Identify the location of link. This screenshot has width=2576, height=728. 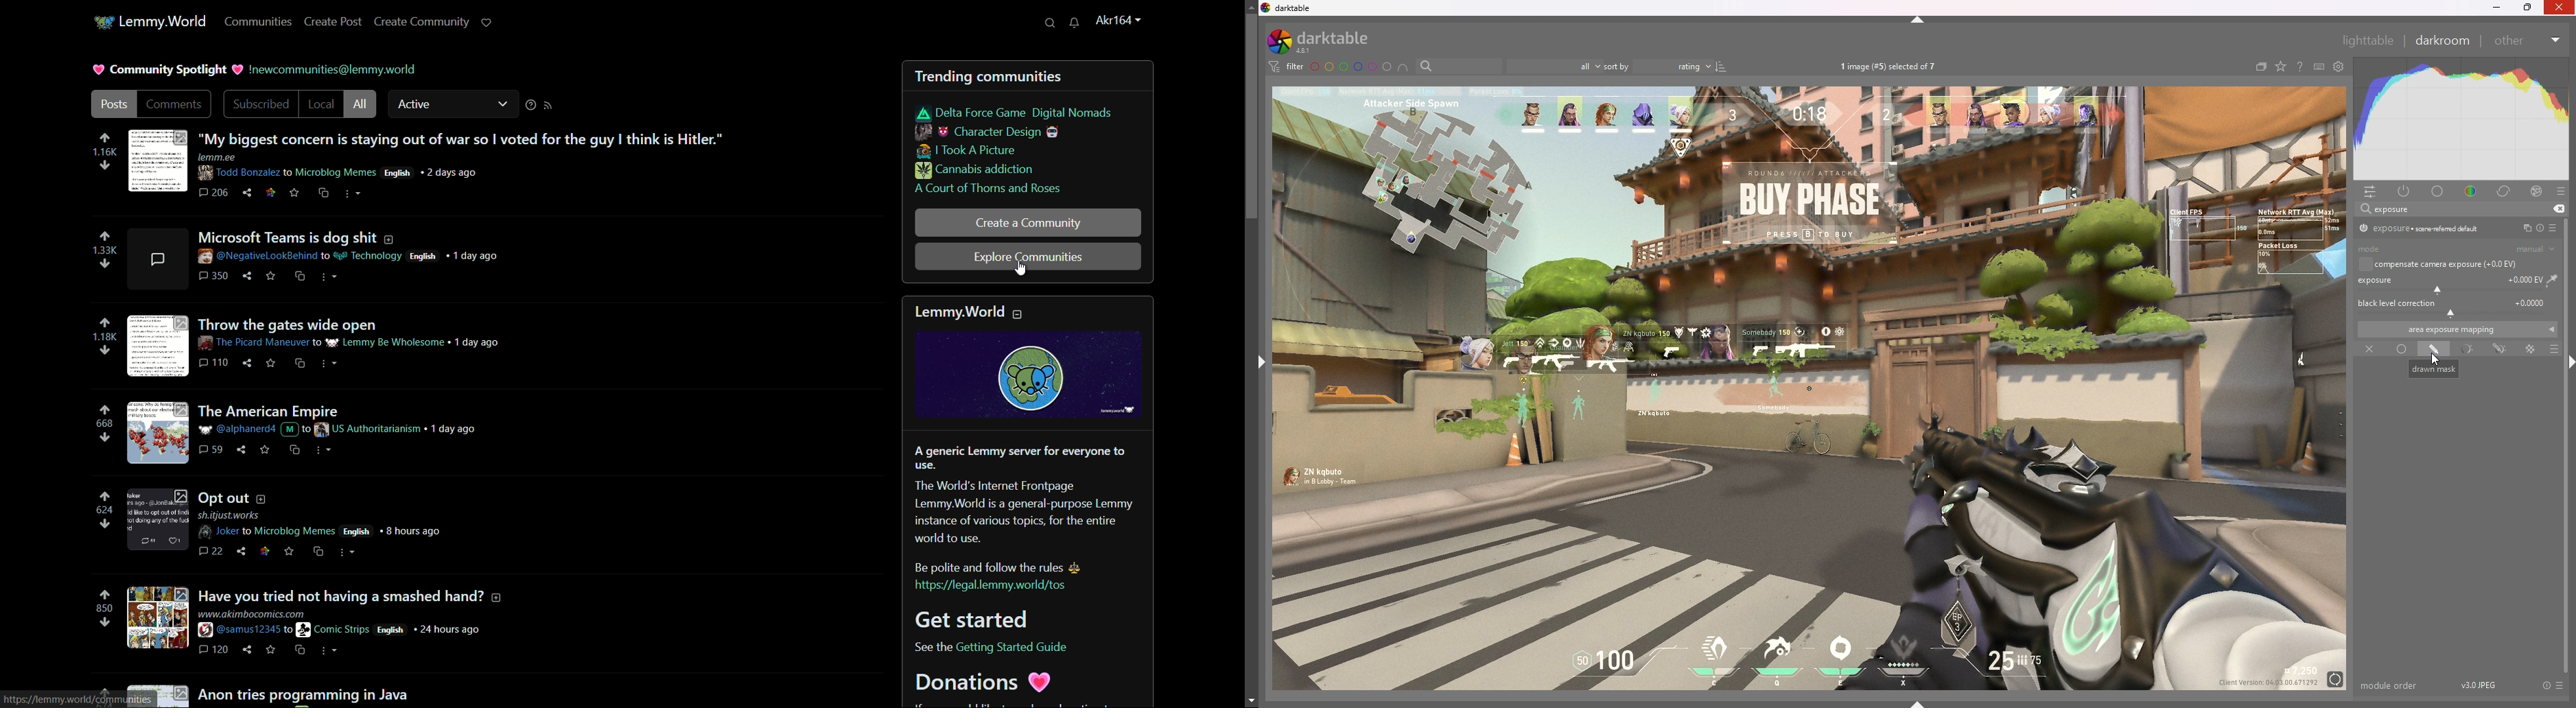
(998, 586).